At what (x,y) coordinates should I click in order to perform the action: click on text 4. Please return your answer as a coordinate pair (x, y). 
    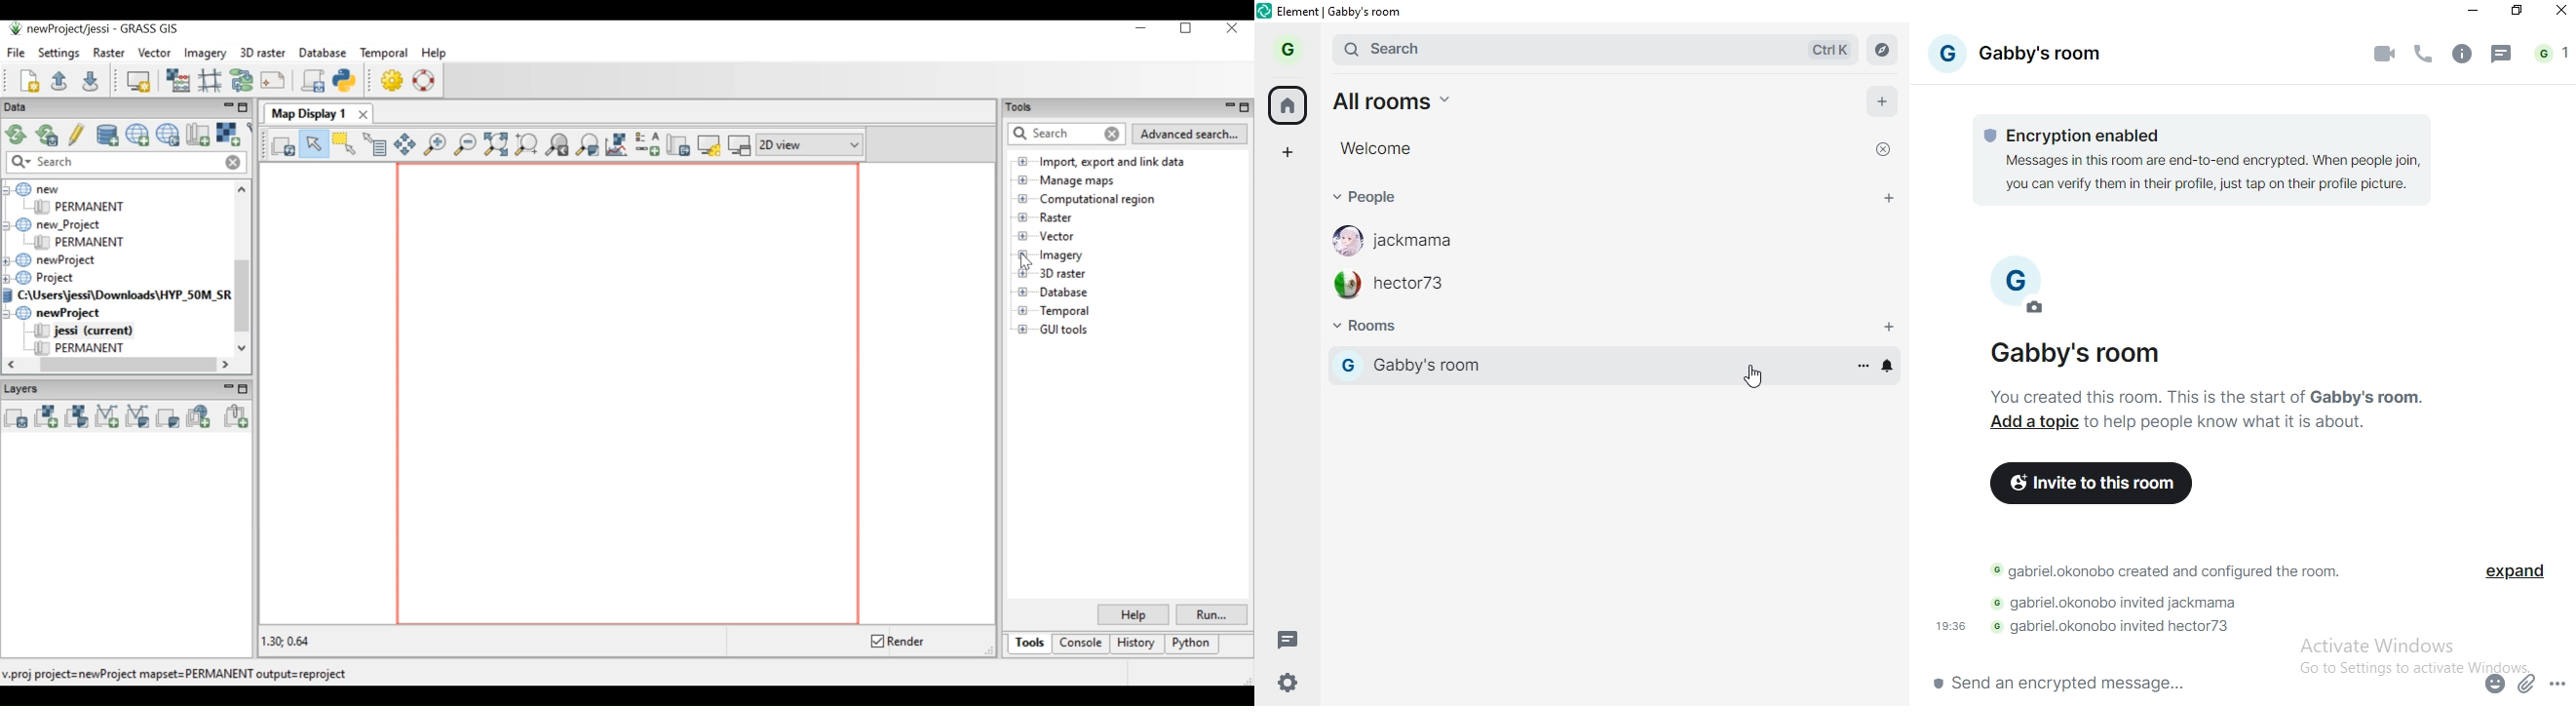
    Looking at the image, I should click on (2117, 606).